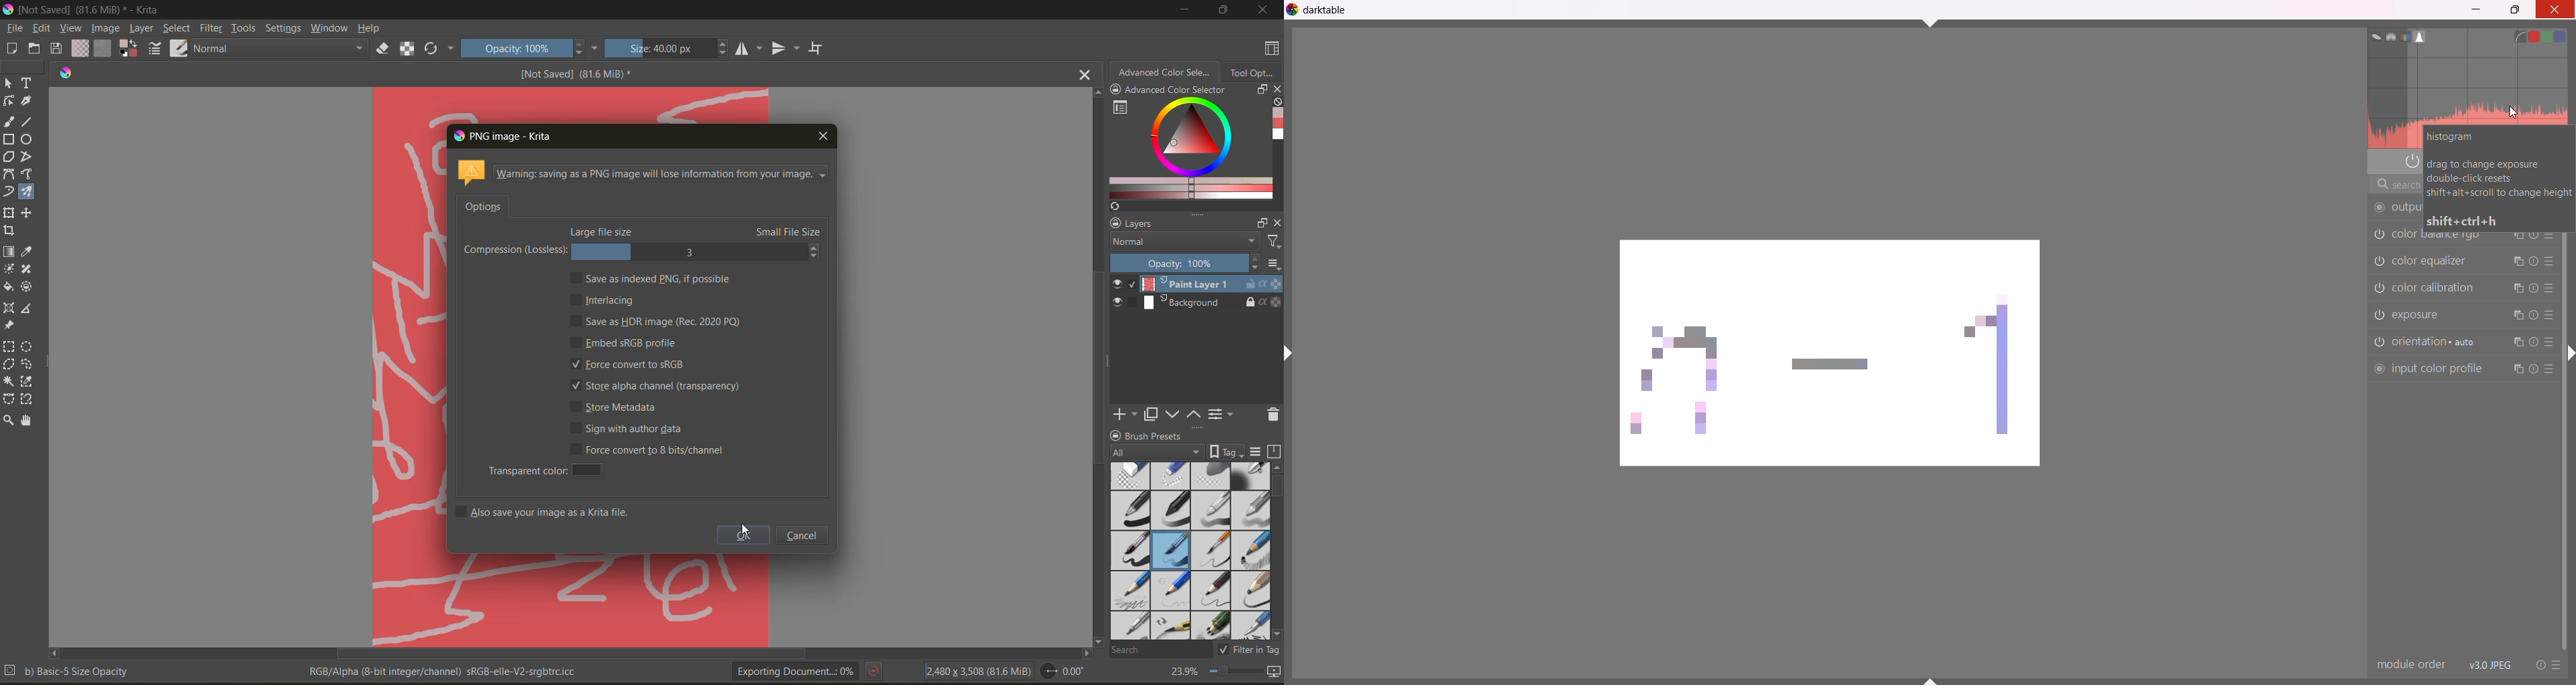  I want to click on cancel, so click(801, 535).